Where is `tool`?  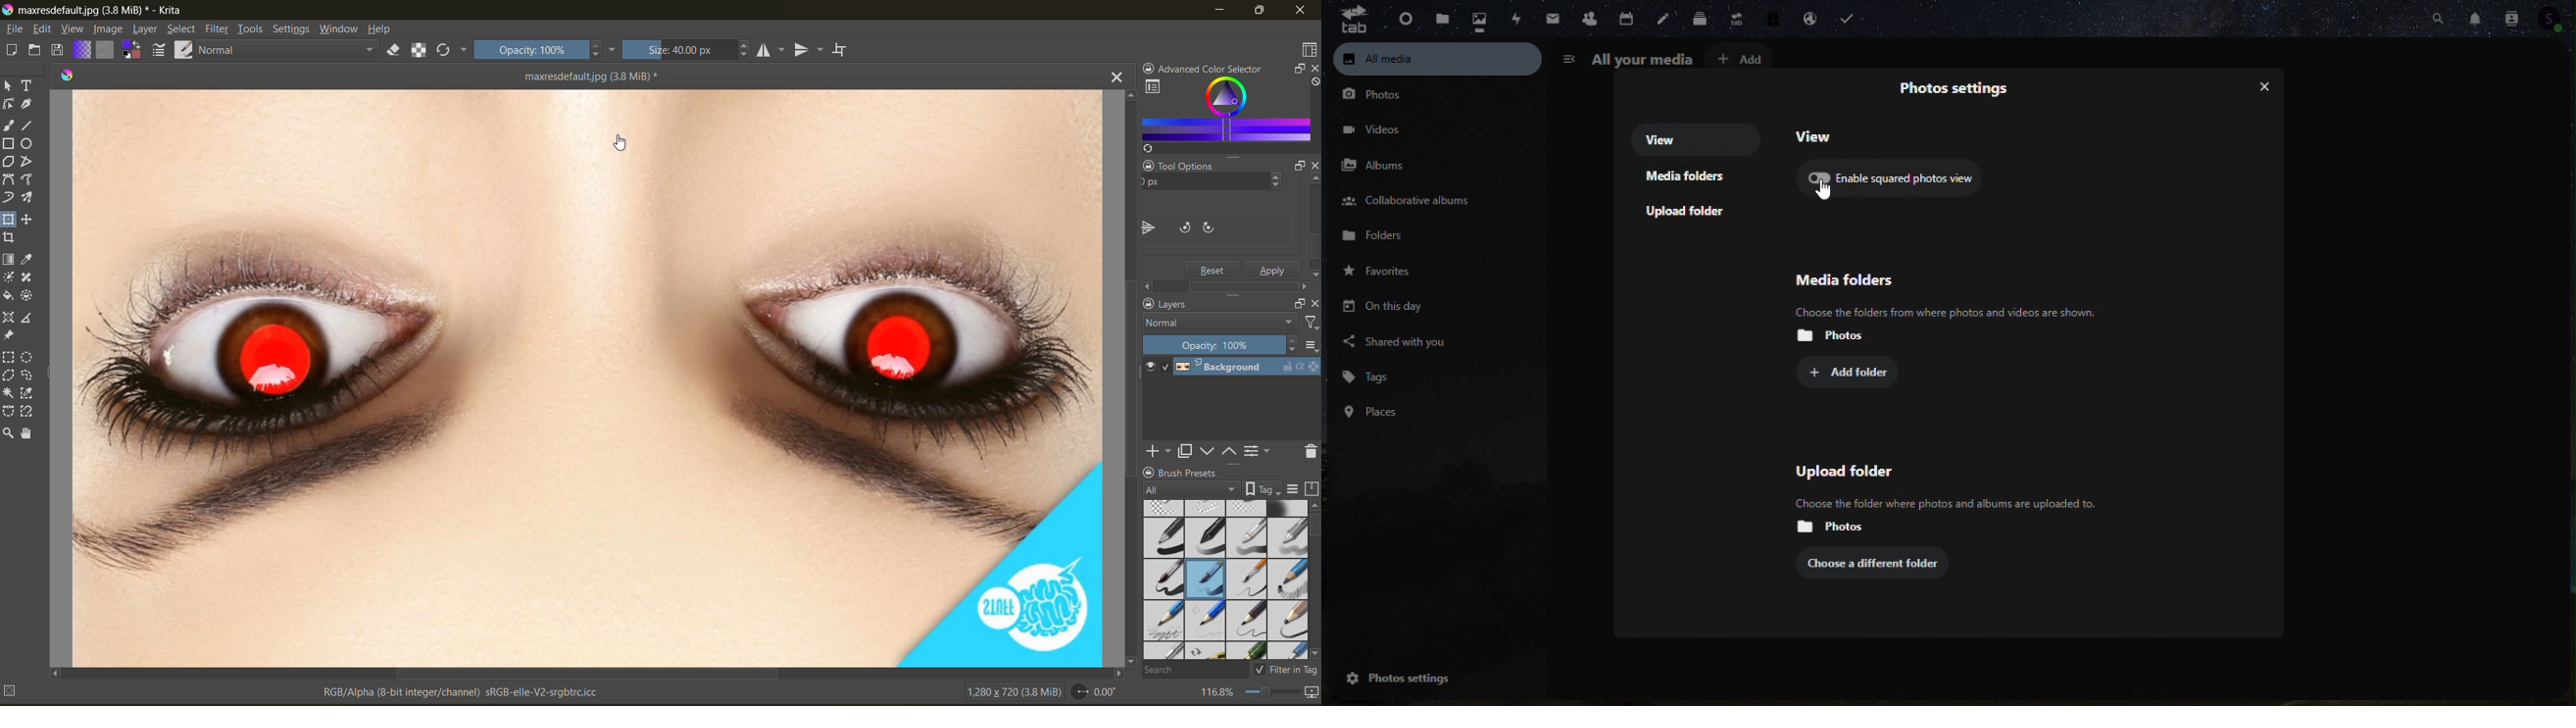
tool is located at coordinates (10, 376).